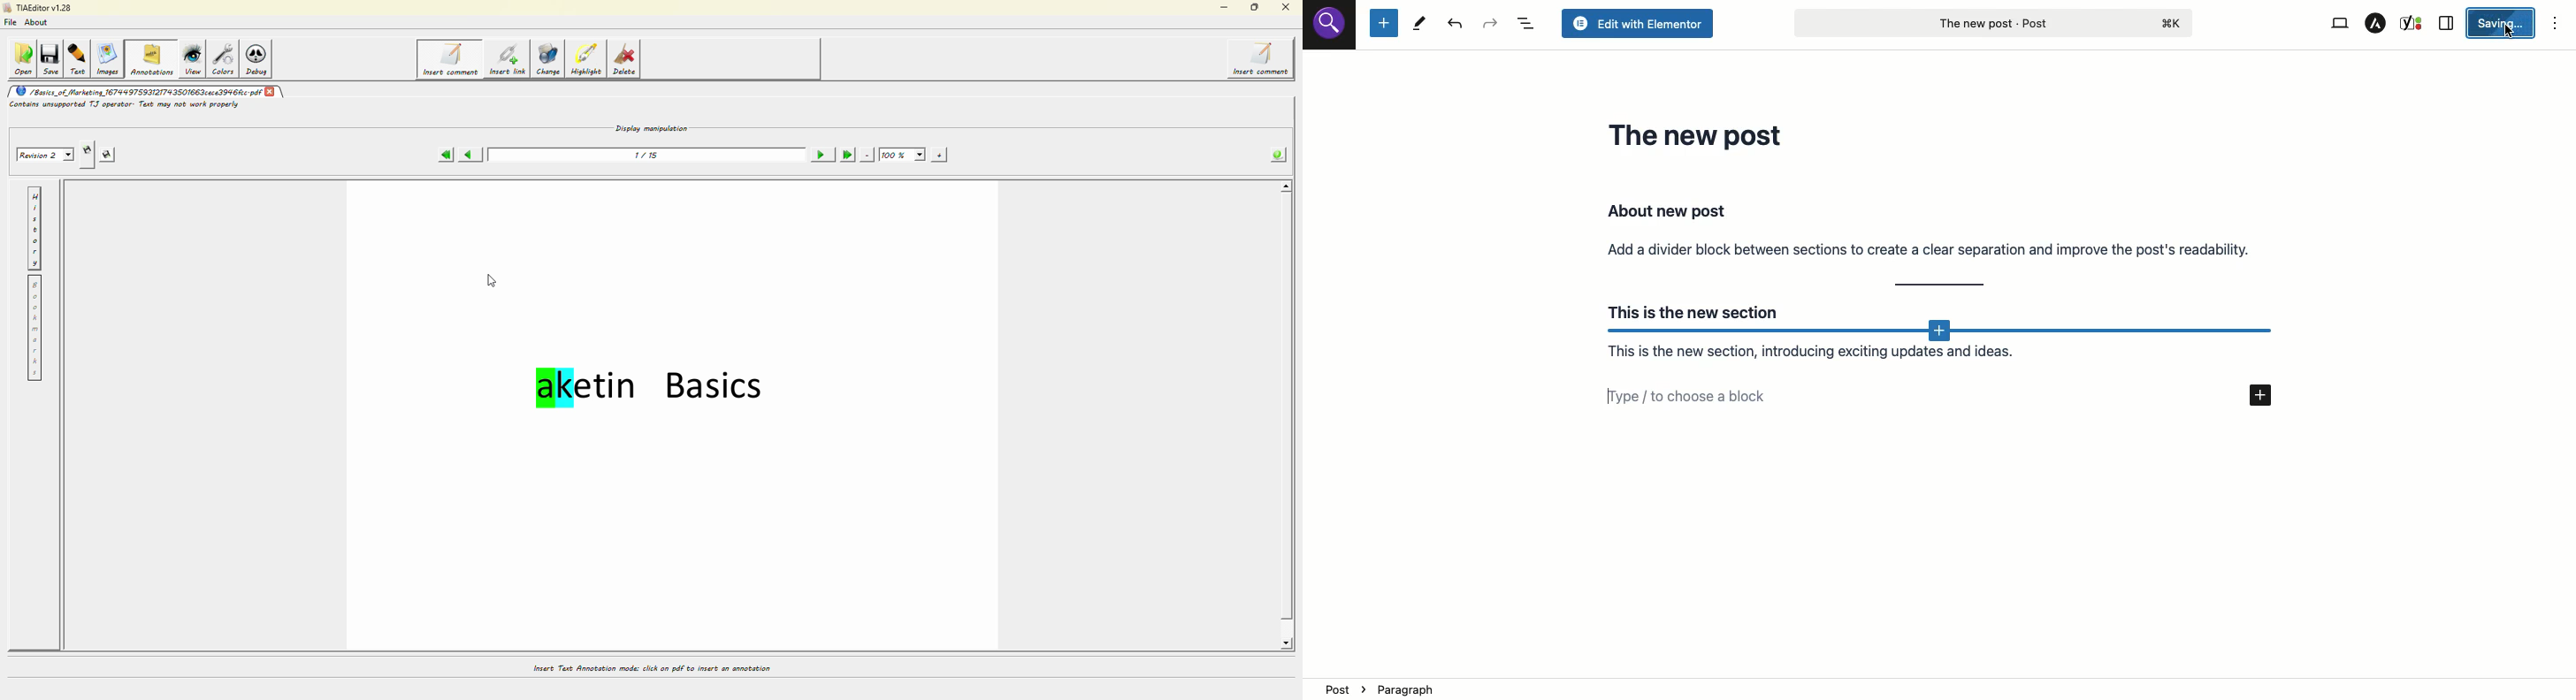  Describe the element at coordinates (1941, 689) in the screenshot. I see `Location` at that location.